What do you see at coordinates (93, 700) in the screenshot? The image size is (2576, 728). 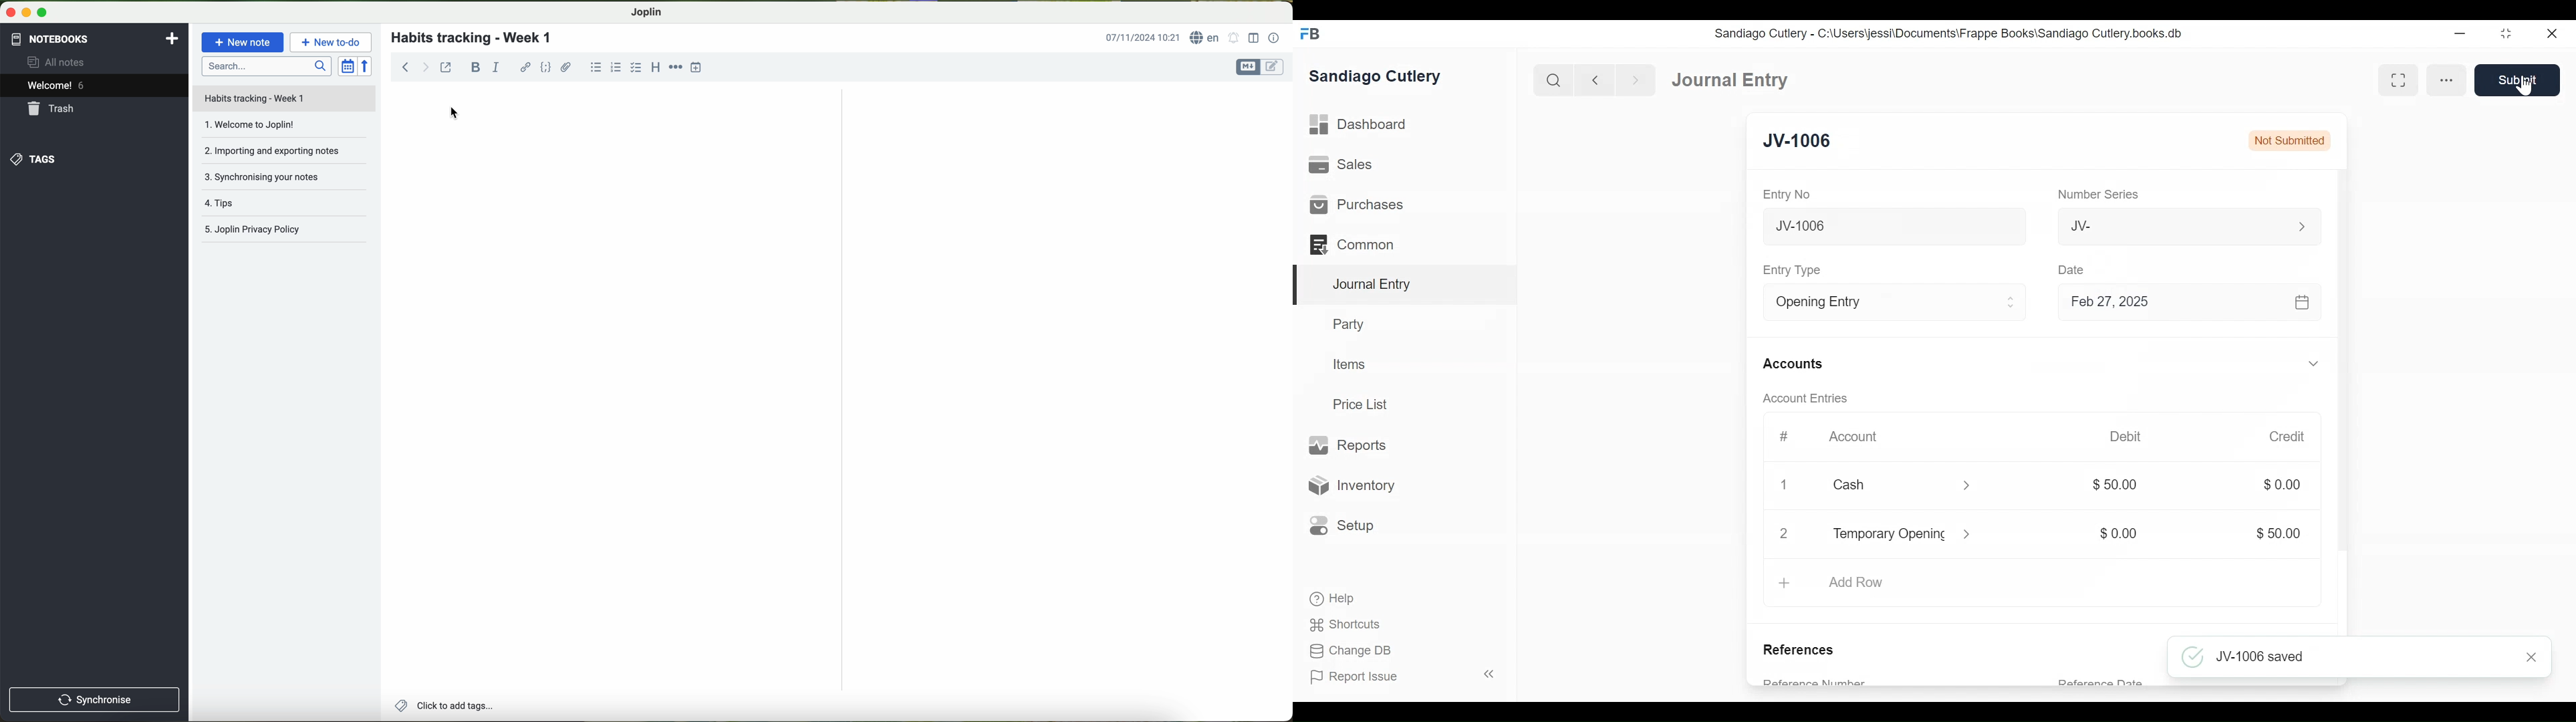 I see `synchronnise button` at bounding box center [93, 700].